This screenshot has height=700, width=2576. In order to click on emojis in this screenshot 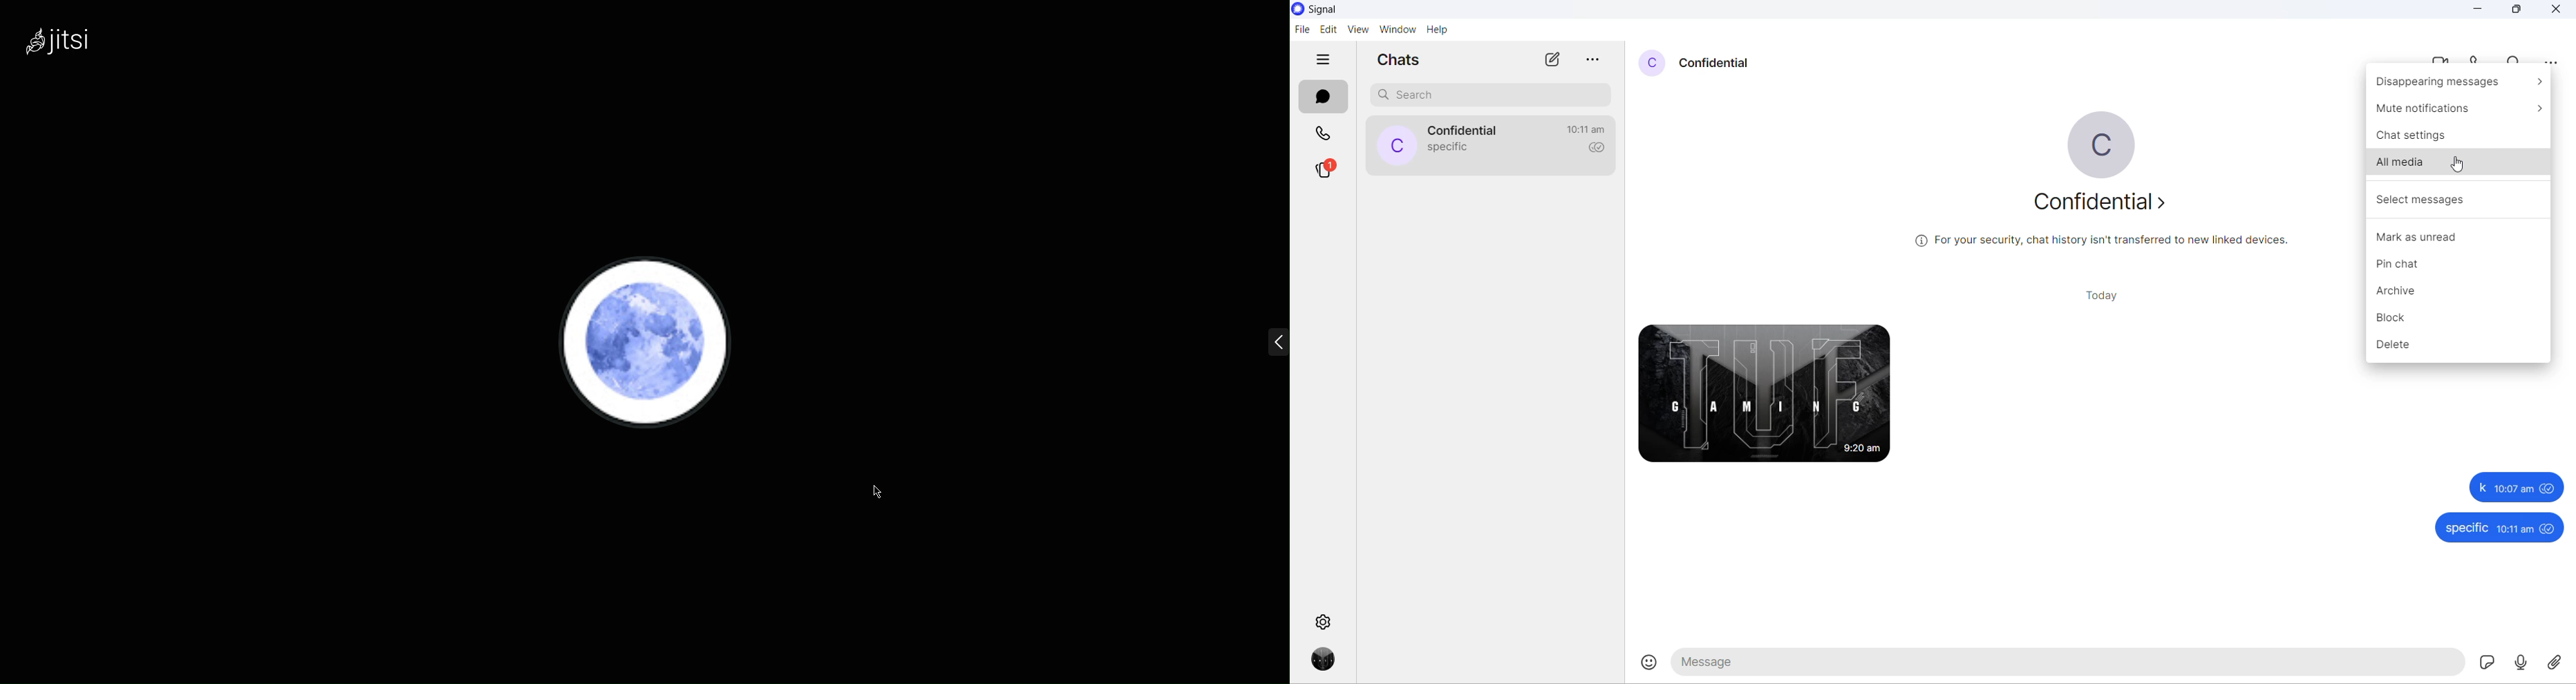, I will do `click(1645, 666)`.